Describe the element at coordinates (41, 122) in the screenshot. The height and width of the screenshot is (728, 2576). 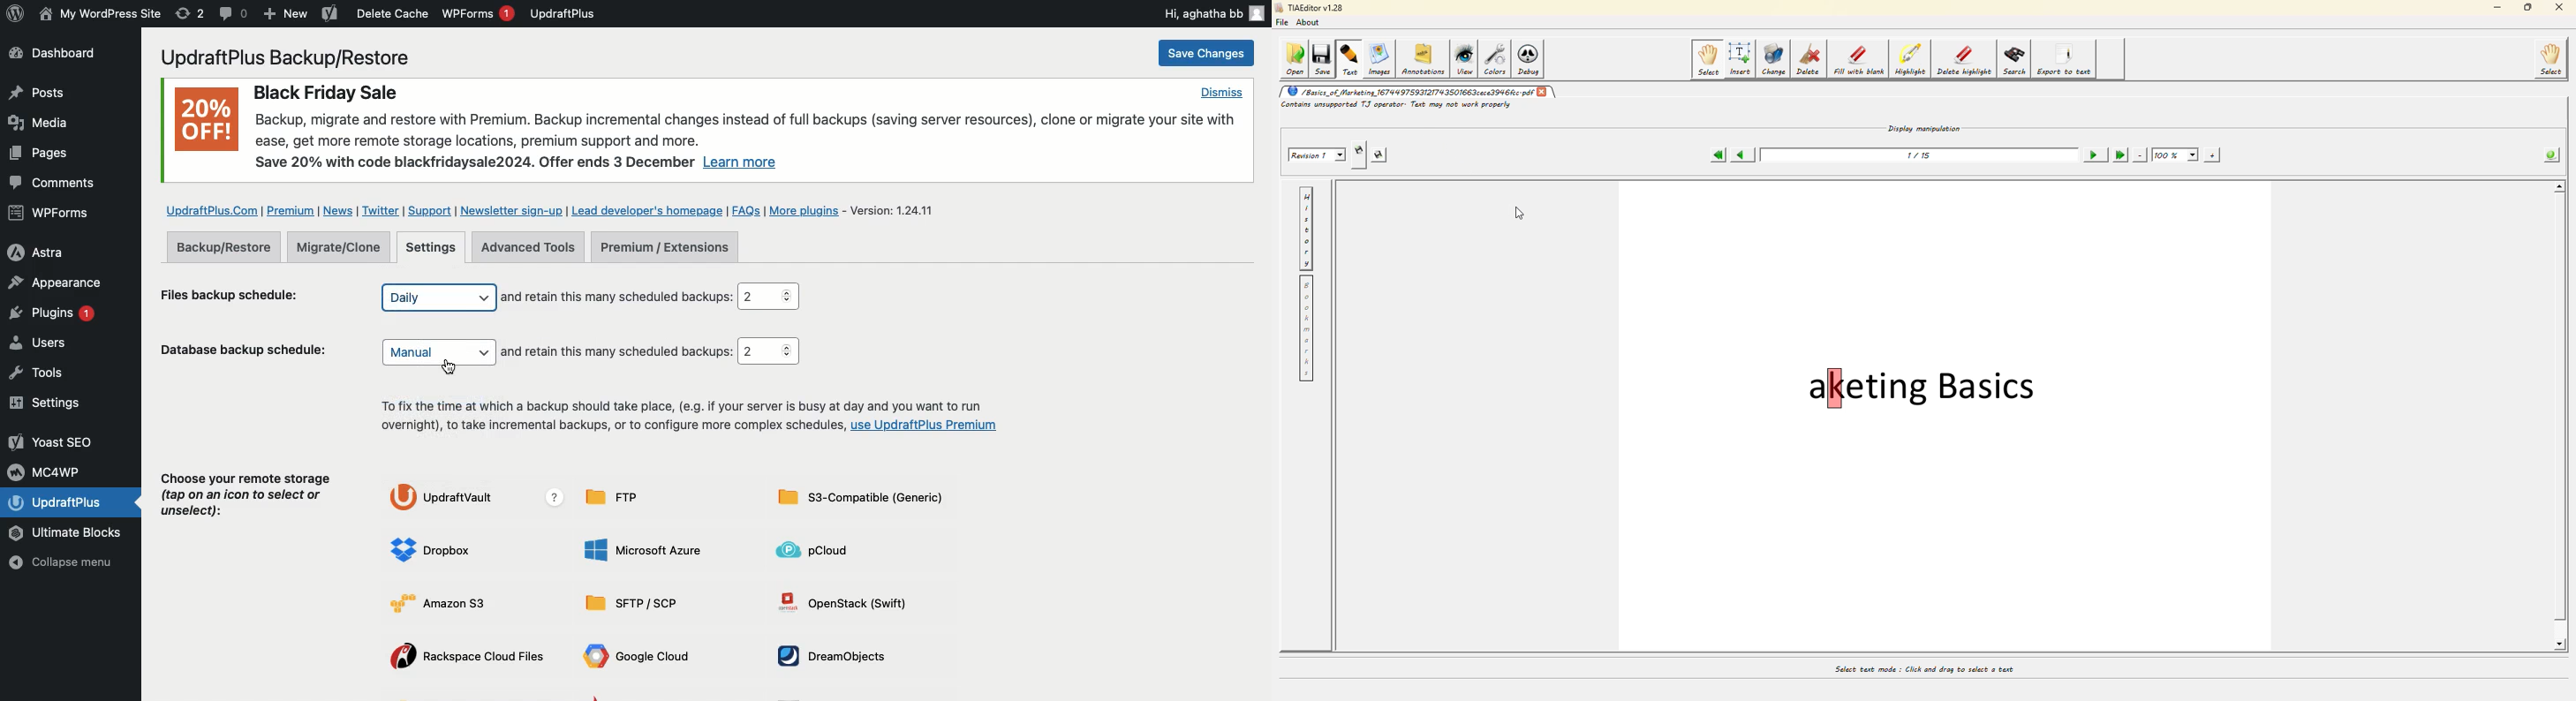
I see `Media` at that location.